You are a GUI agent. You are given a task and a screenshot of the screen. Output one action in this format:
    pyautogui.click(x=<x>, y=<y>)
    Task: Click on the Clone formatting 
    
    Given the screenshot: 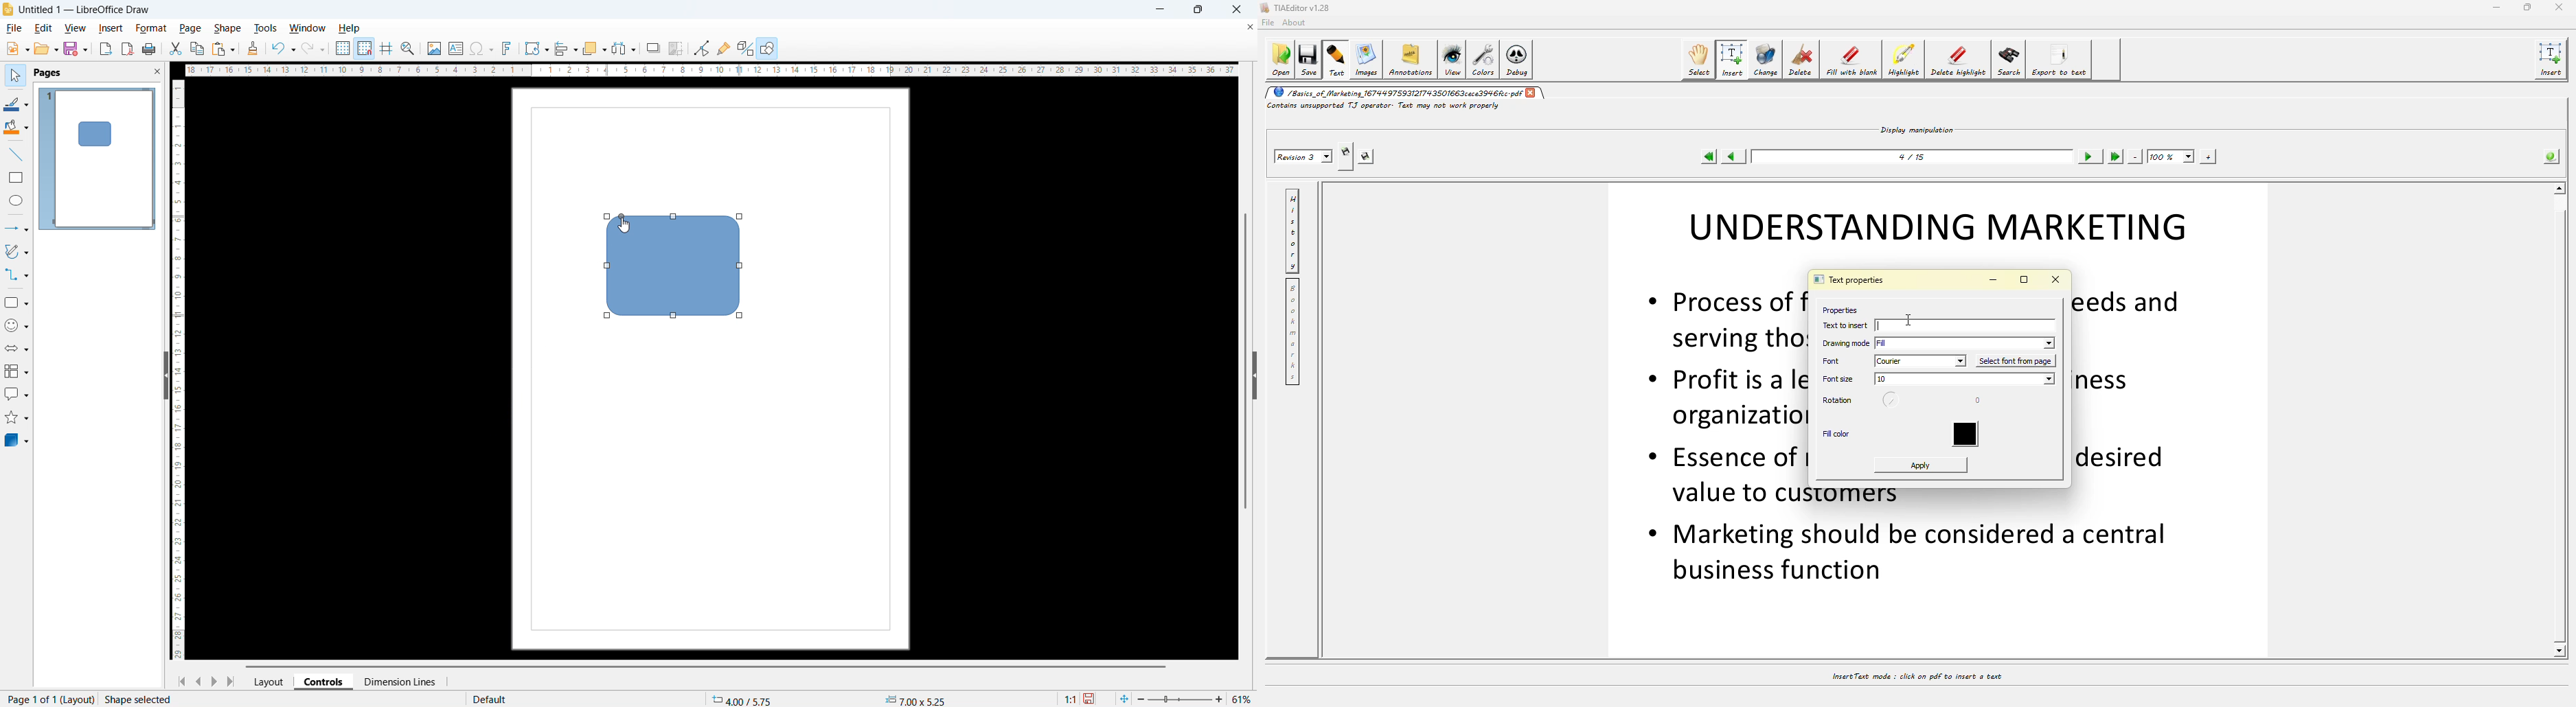 What is the action you would take?
    pyautogui.click(x=253, y=49)
    